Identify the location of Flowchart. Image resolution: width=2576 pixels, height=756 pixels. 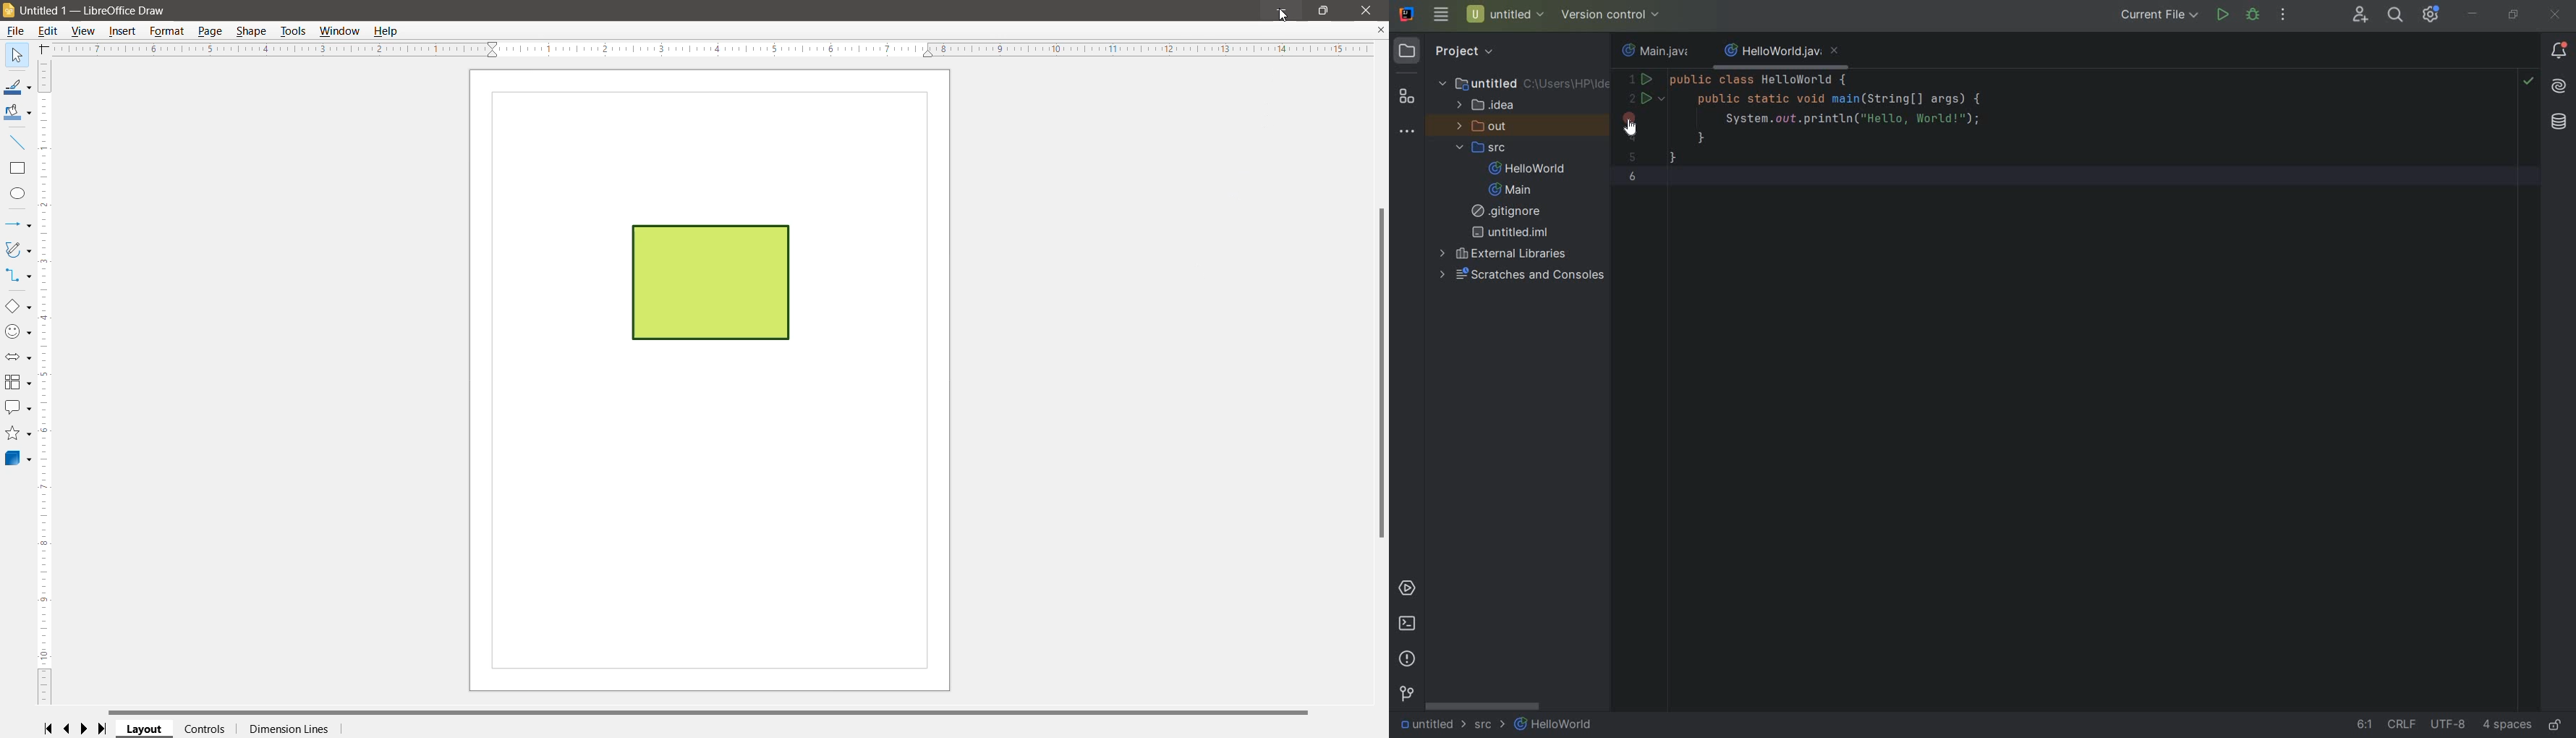
(17, 383).